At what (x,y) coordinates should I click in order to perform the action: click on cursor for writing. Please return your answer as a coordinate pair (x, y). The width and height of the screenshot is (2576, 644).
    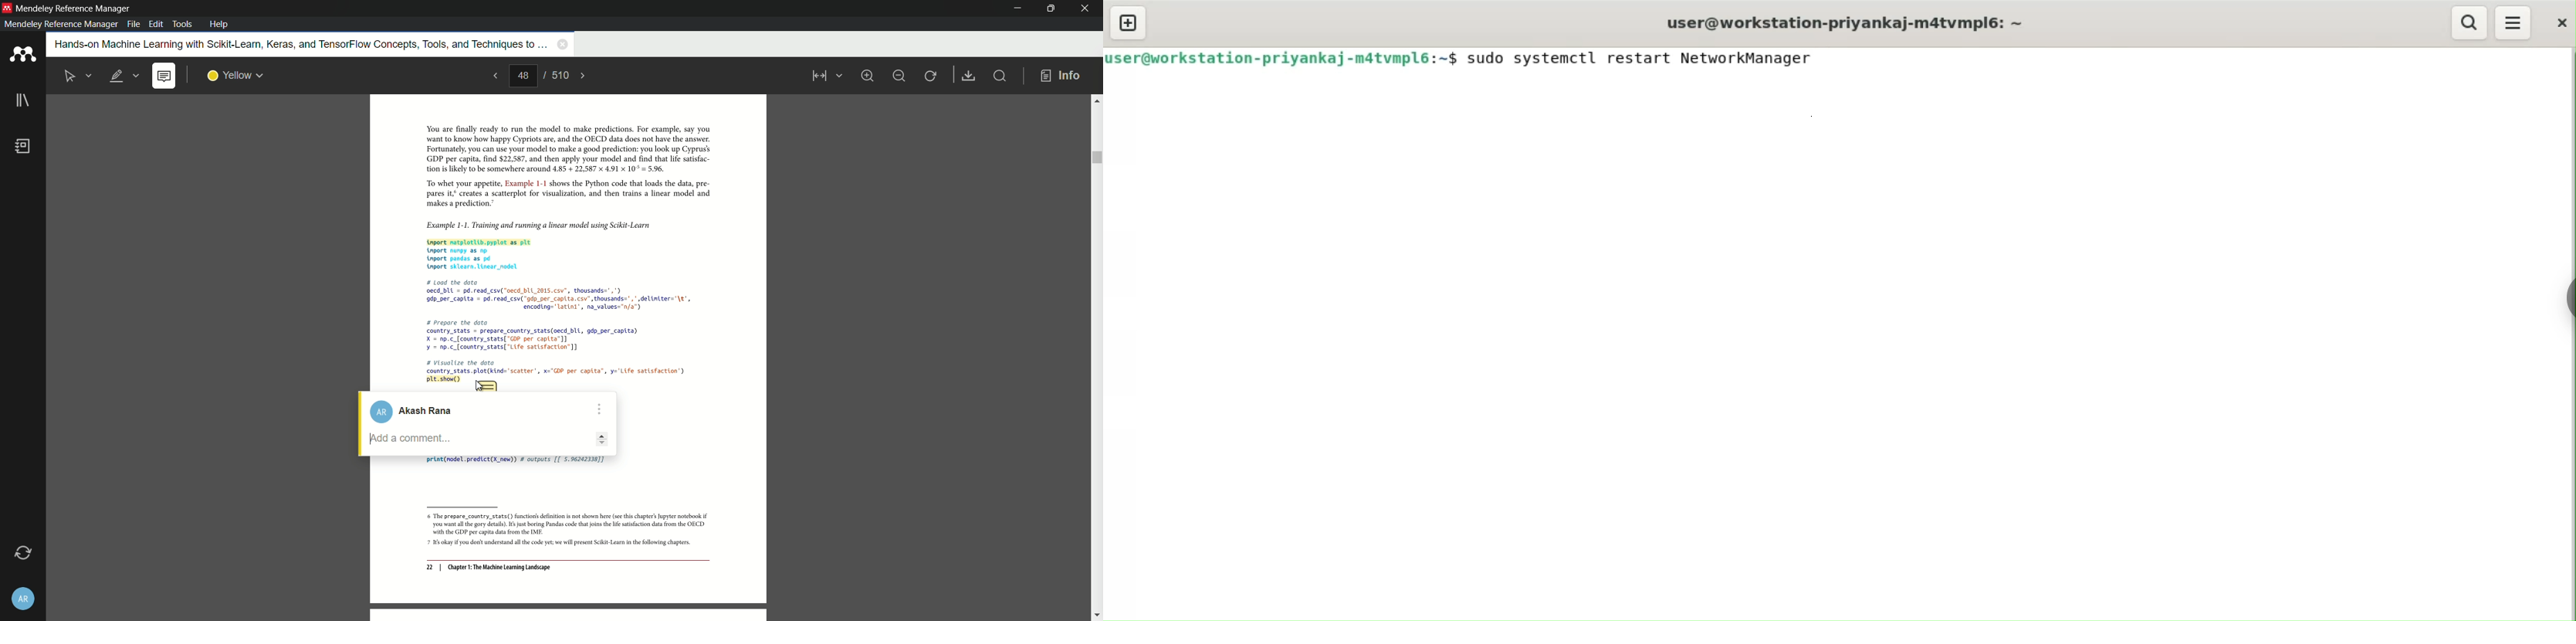
    Looking at the image, I should click on (487, 439).